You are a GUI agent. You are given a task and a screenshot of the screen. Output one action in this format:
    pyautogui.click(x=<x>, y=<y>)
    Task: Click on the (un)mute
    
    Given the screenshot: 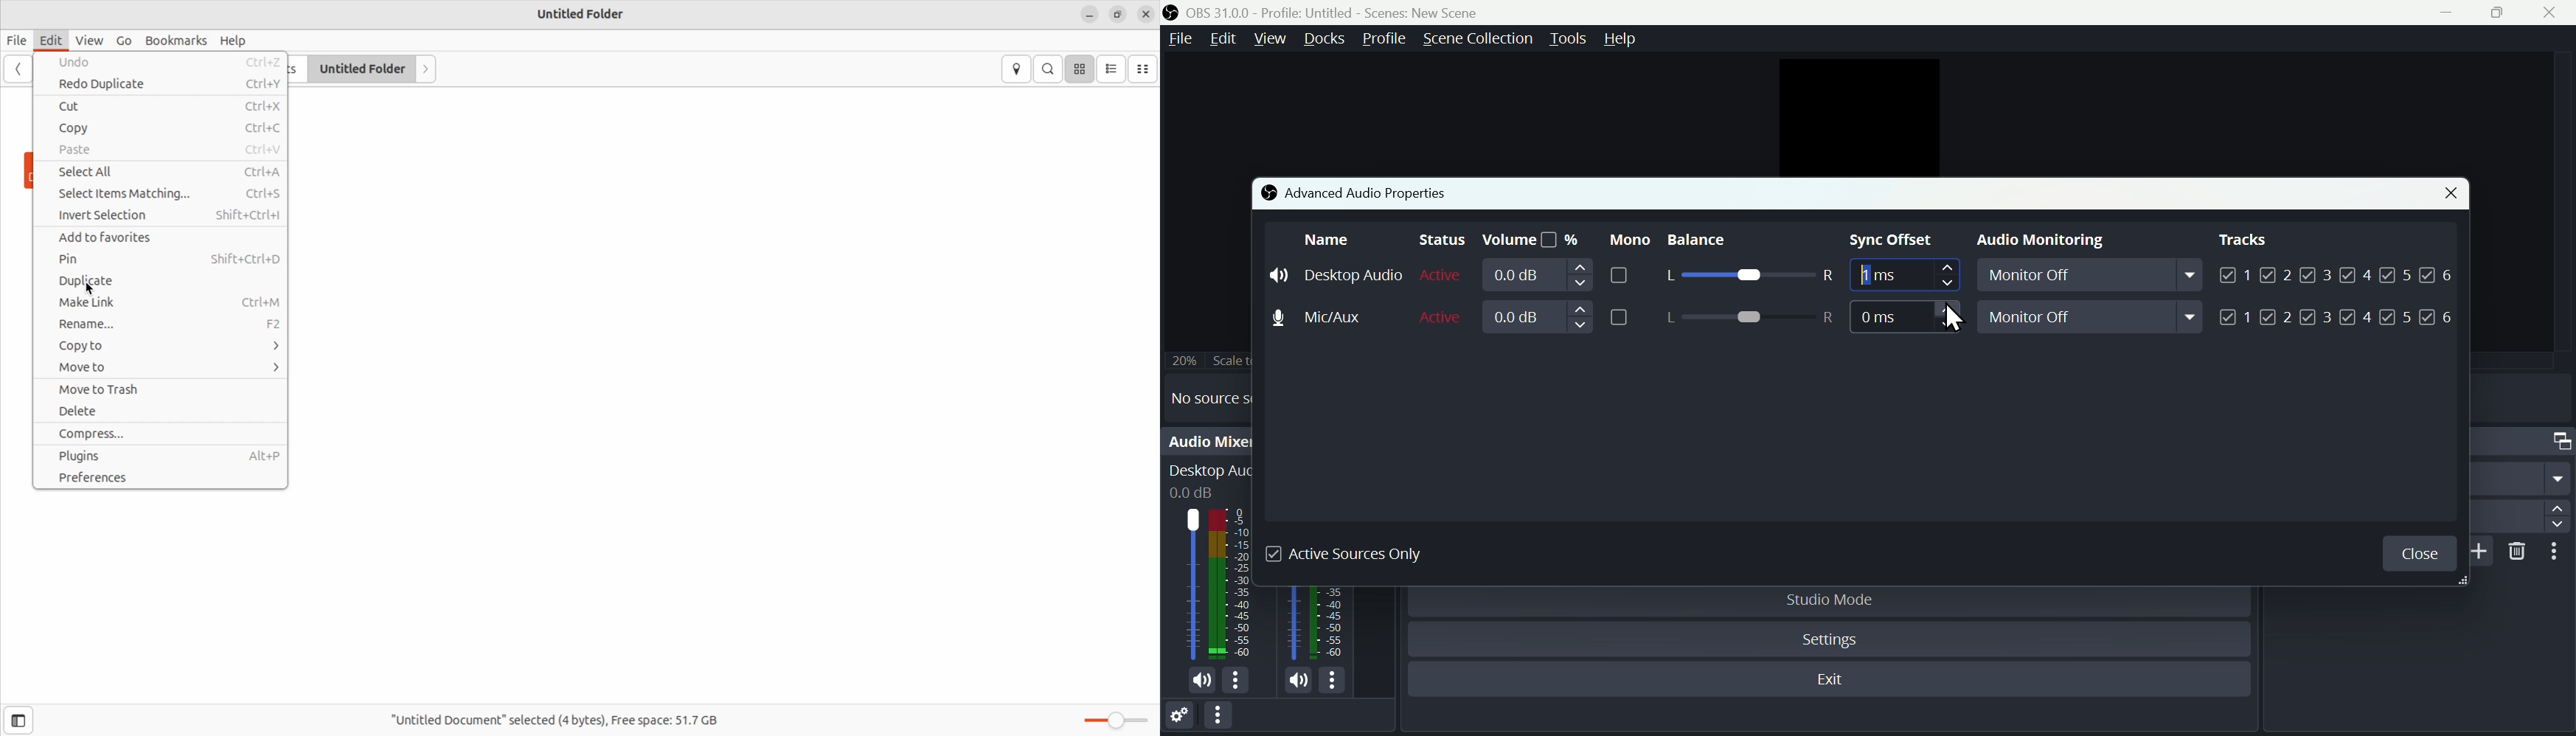 What is the action you would take?
    pyautogui.click(x=1204, y=682)
    